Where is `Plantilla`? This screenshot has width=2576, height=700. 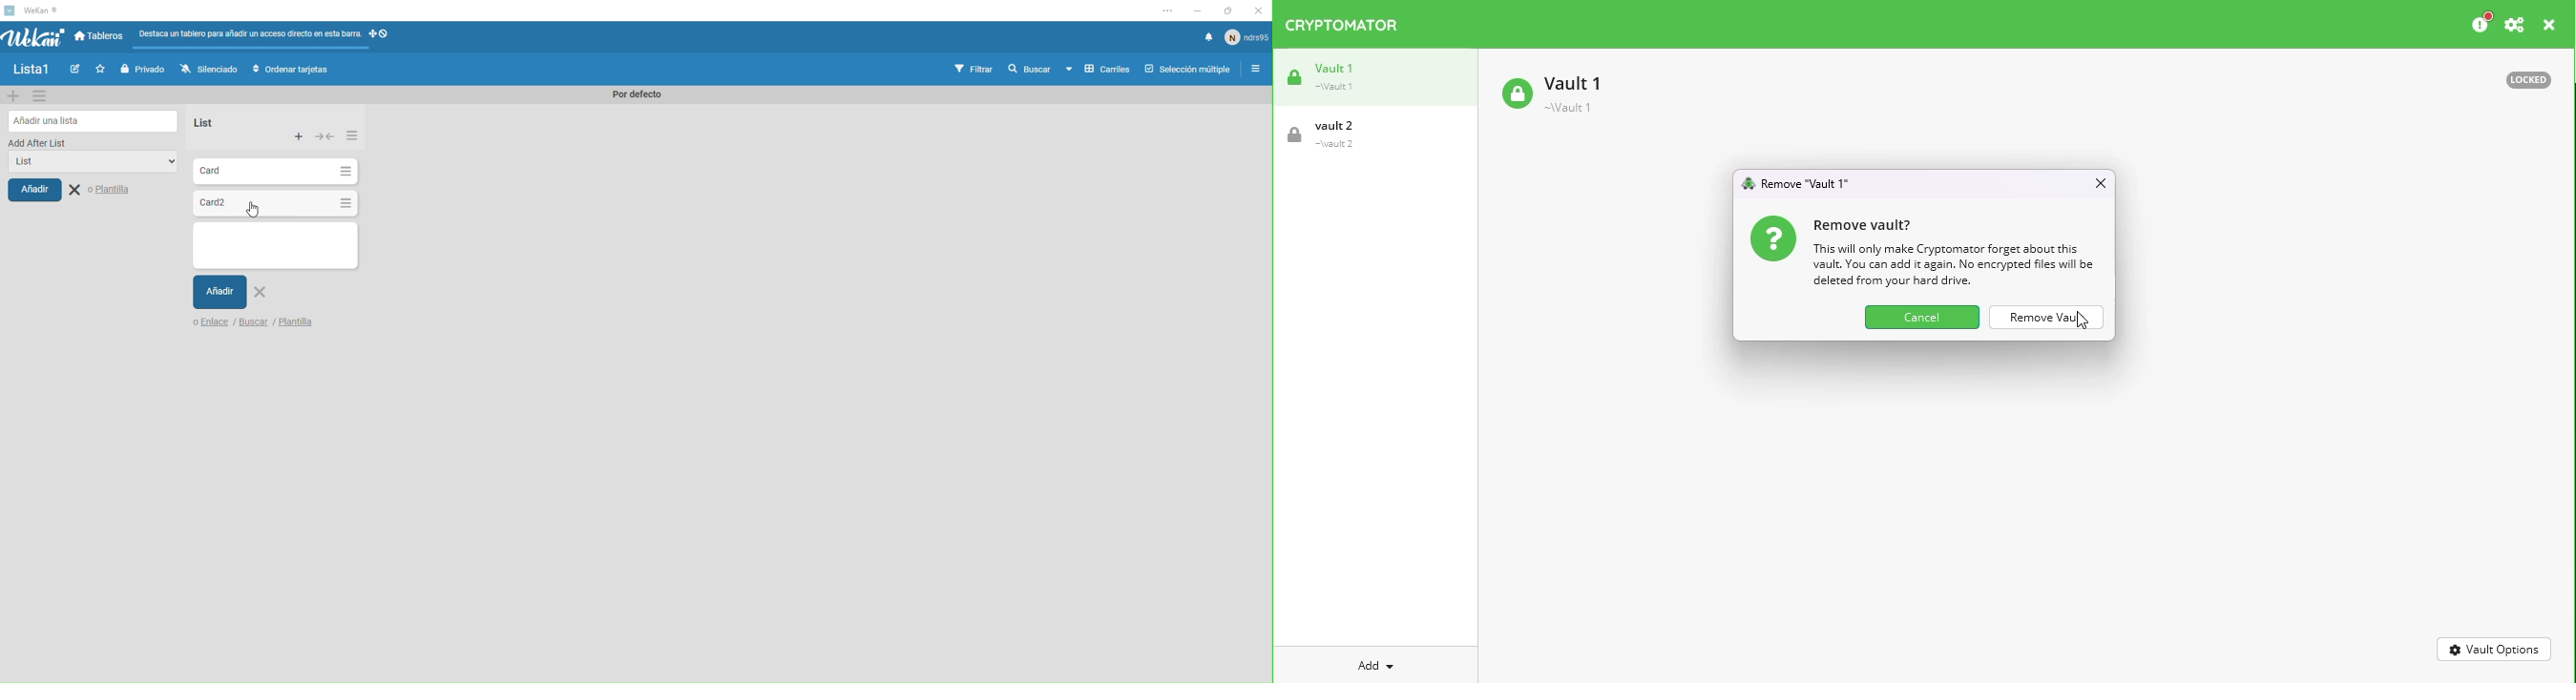
Plantilla is located at coordinates (110, 190).